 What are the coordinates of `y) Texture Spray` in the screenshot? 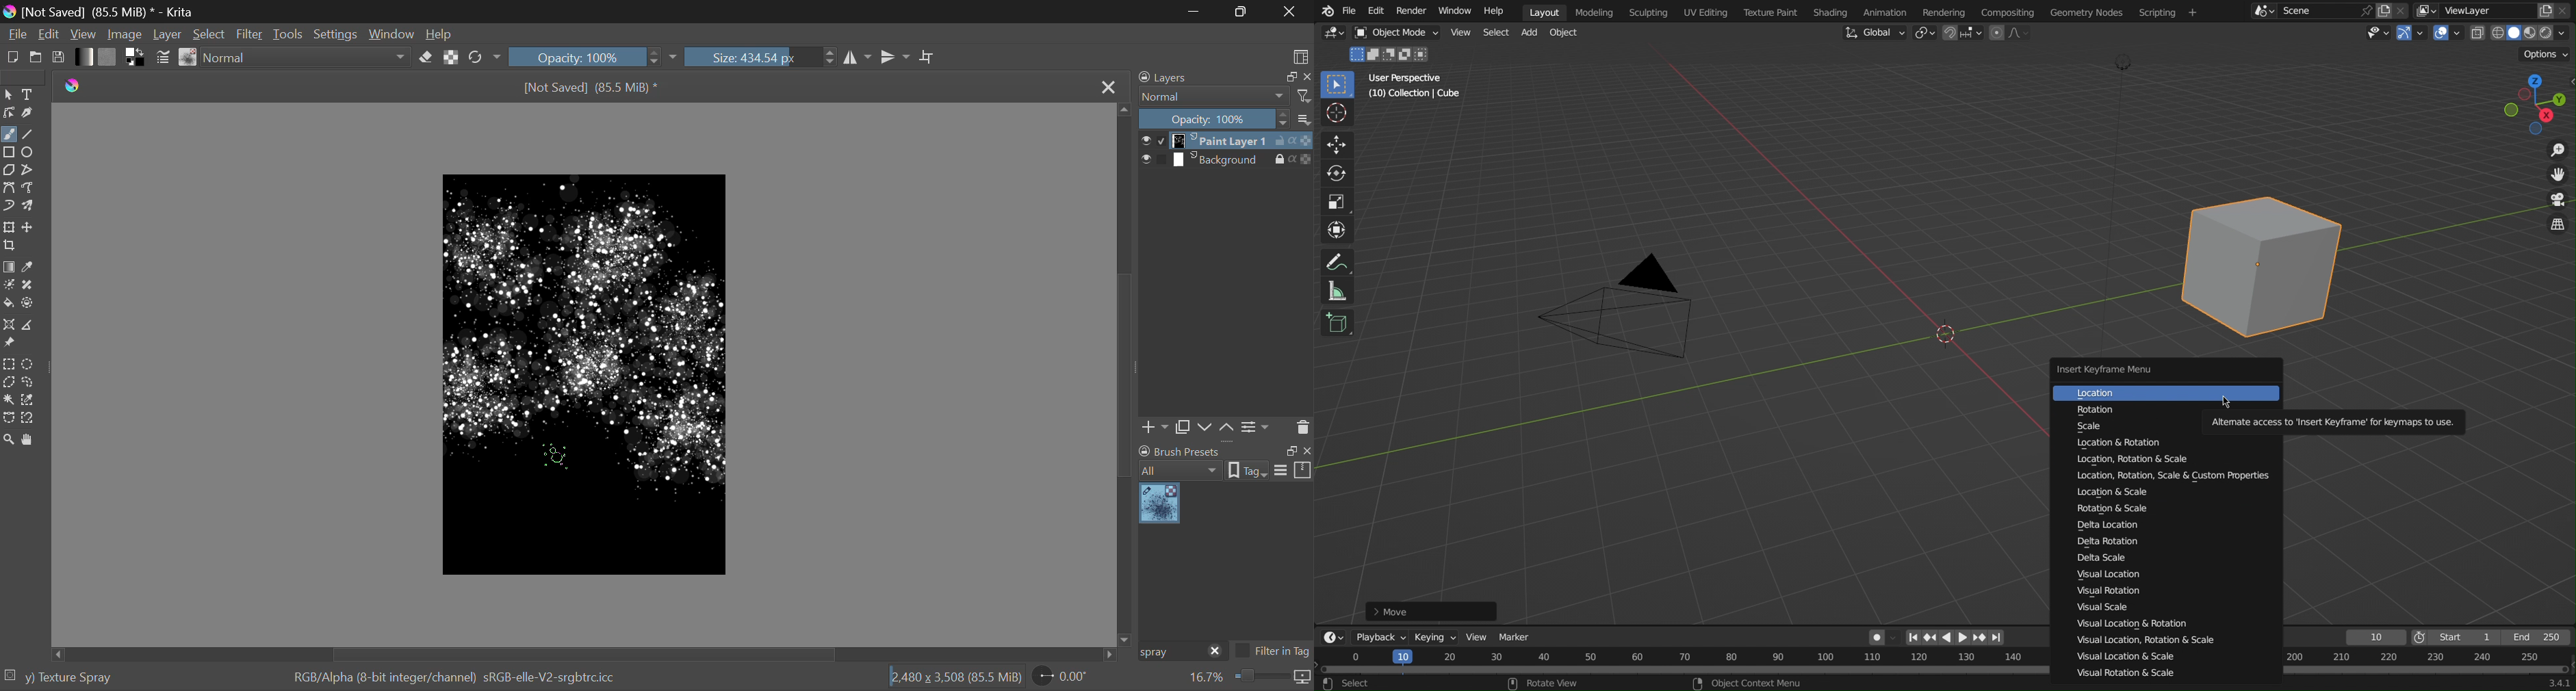 It's located at (68, 678).